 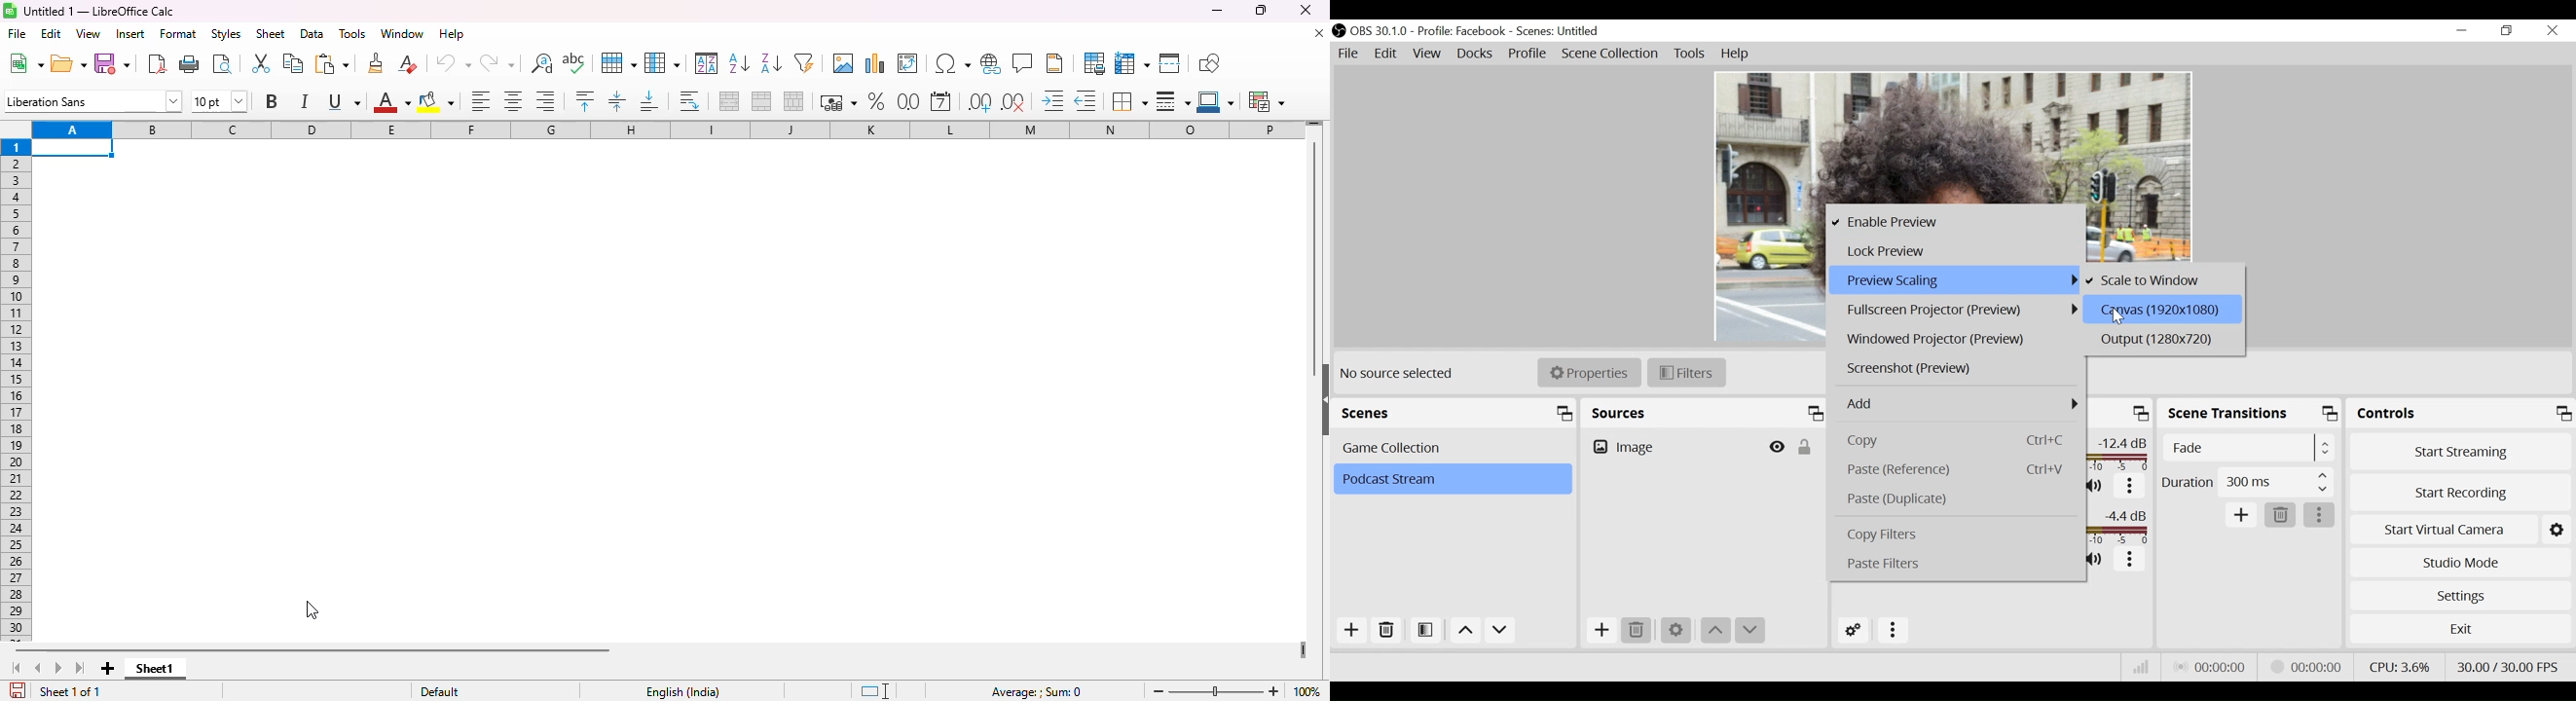 I want to click on Settings, so click(x=1677, y=632).